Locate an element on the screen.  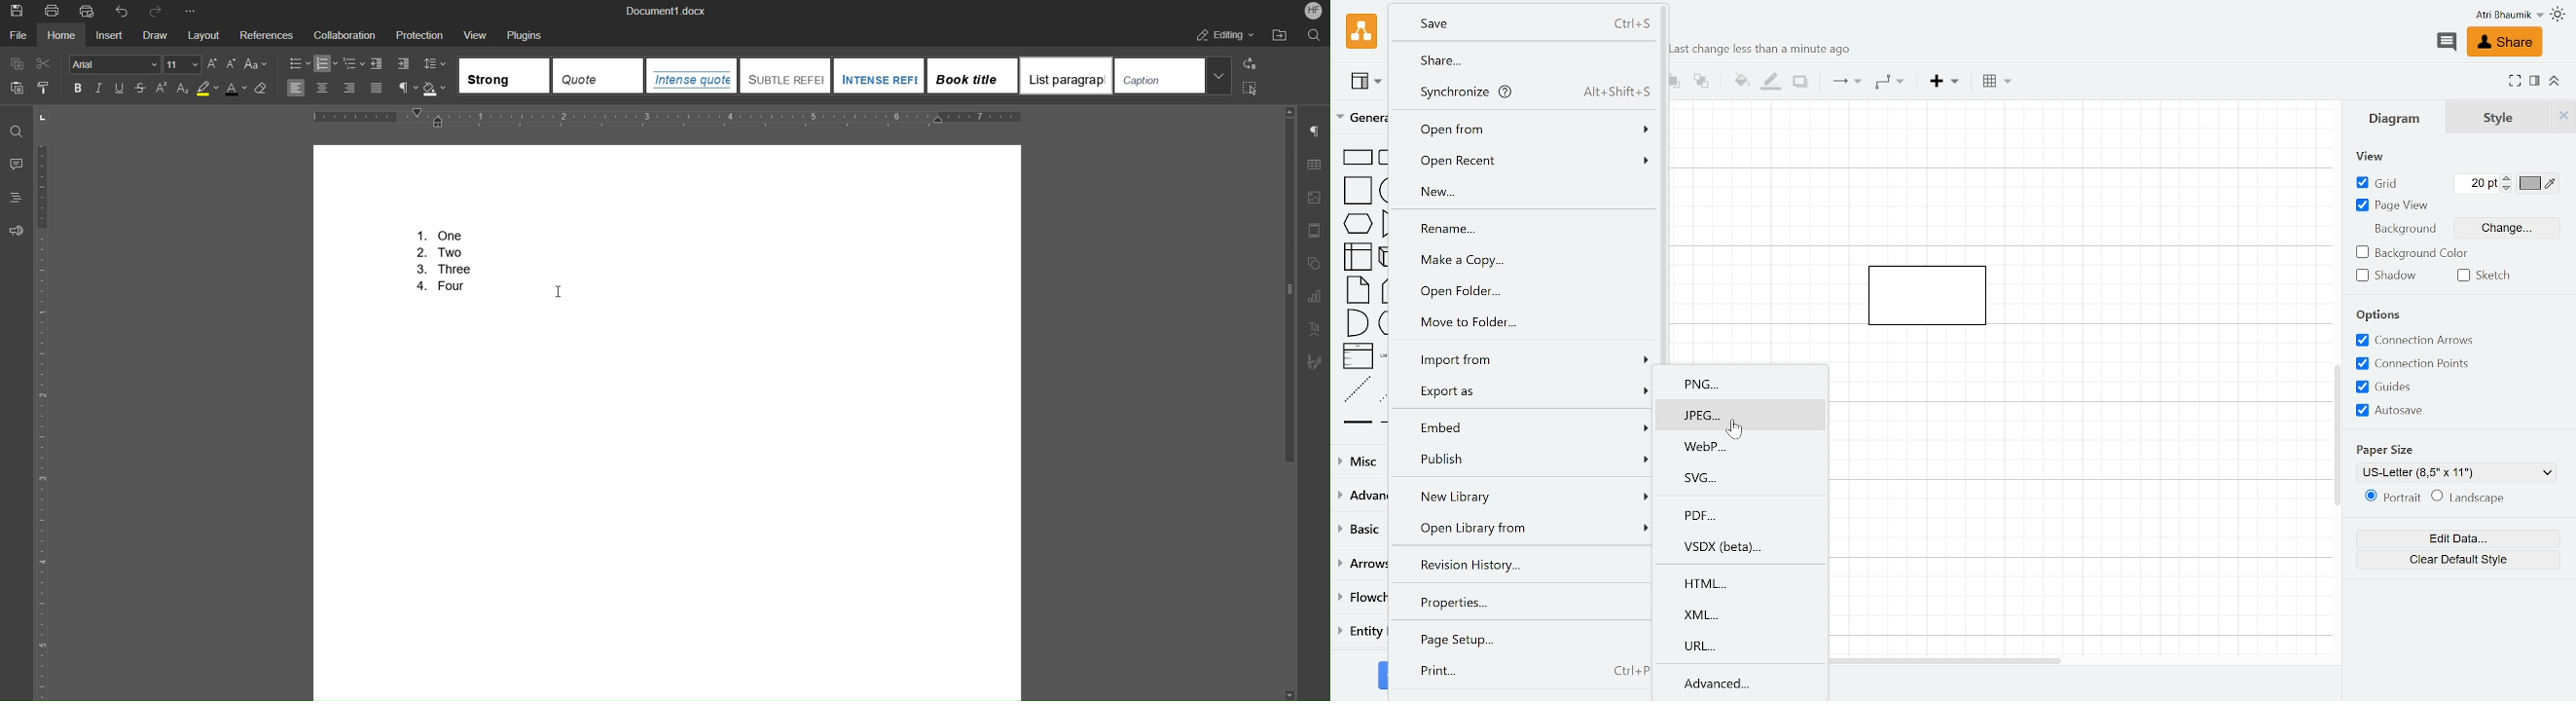
Fill line is located at coordinates (1769, 82).